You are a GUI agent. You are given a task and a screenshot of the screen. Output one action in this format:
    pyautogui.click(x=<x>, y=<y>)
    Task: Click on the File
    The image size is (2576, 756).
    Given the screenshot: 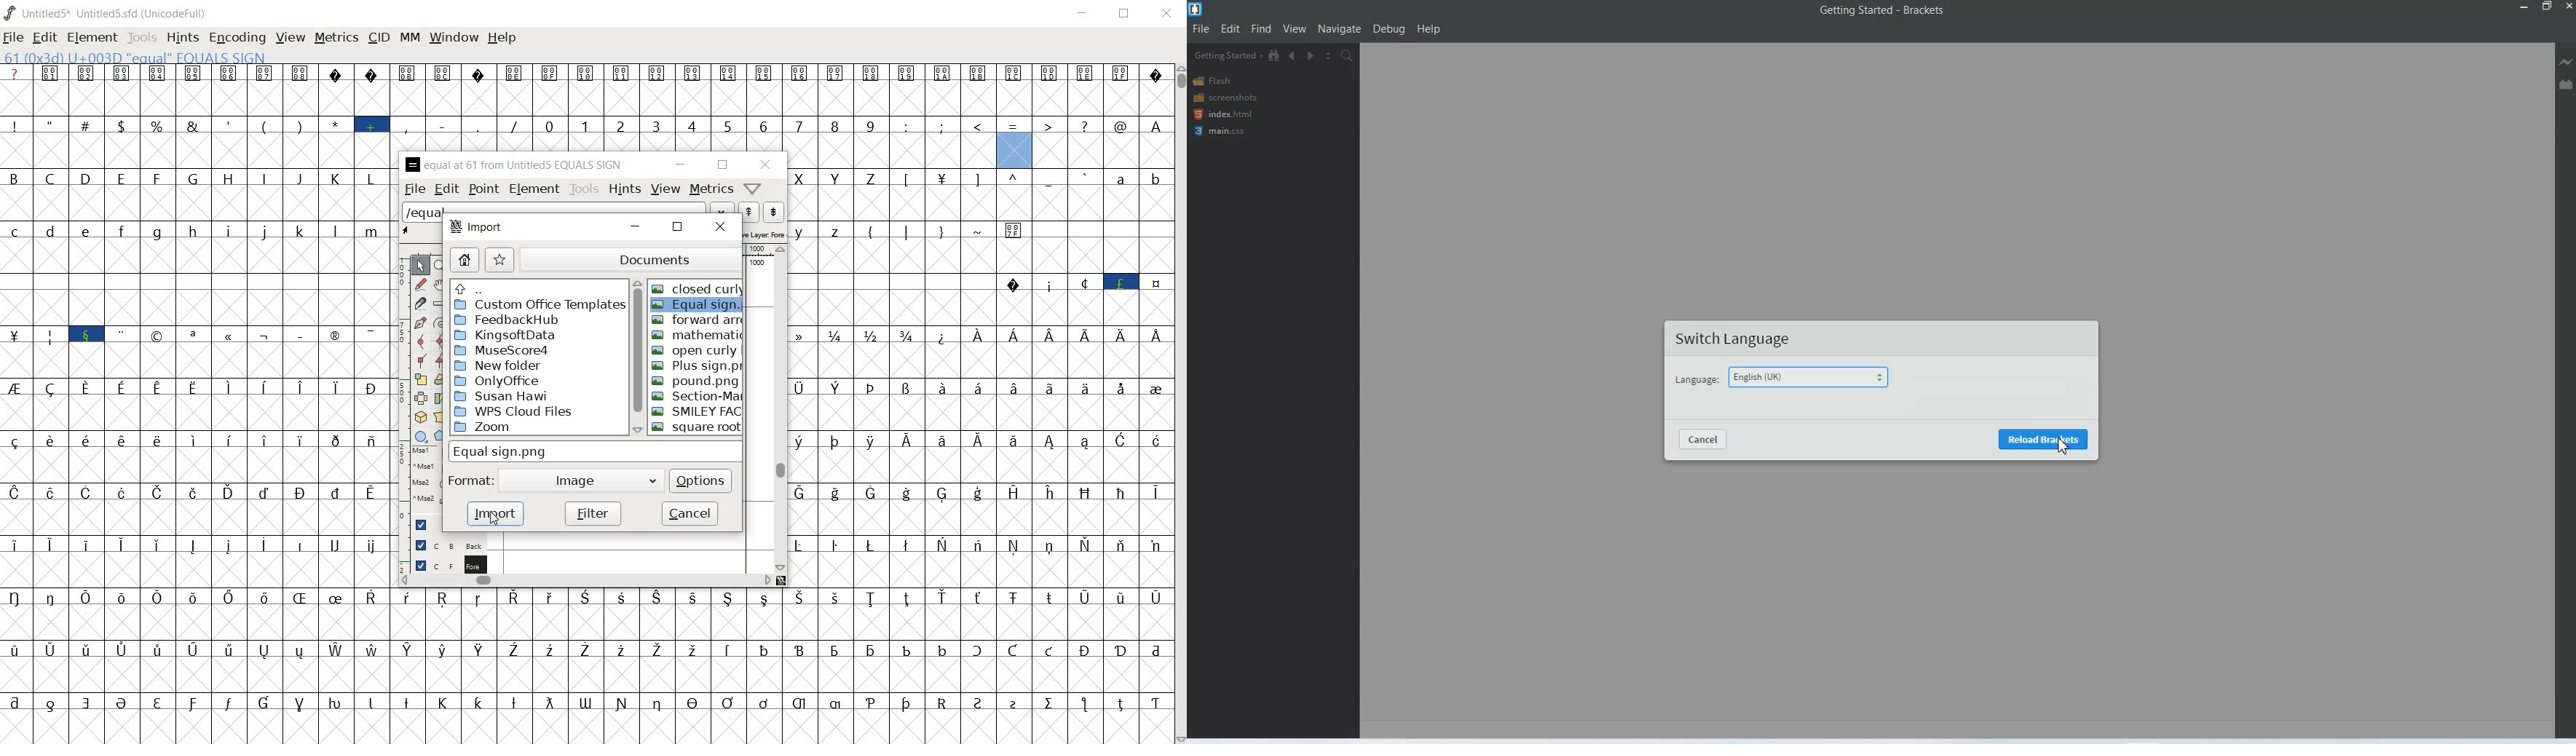 What is the action you would take?
    pyautogui.click(x=1201, y=29)
    